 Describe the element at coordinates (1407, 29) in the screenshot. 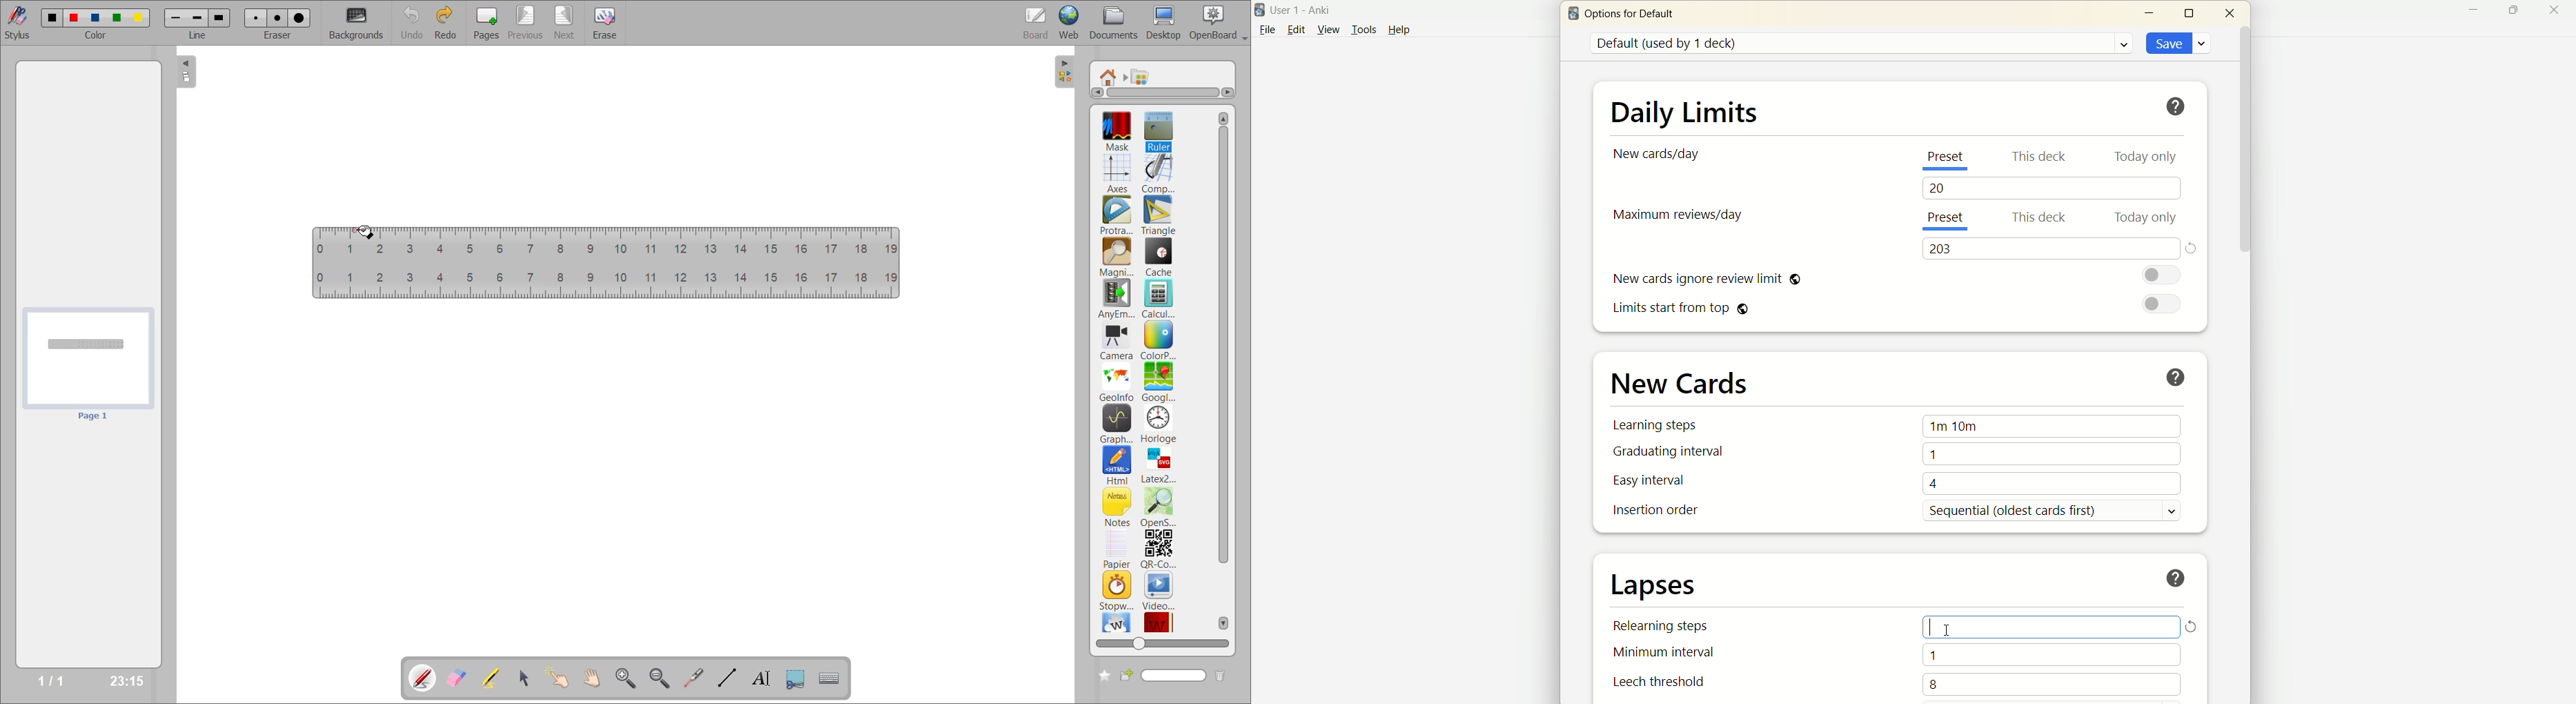

I see `help` at that location.